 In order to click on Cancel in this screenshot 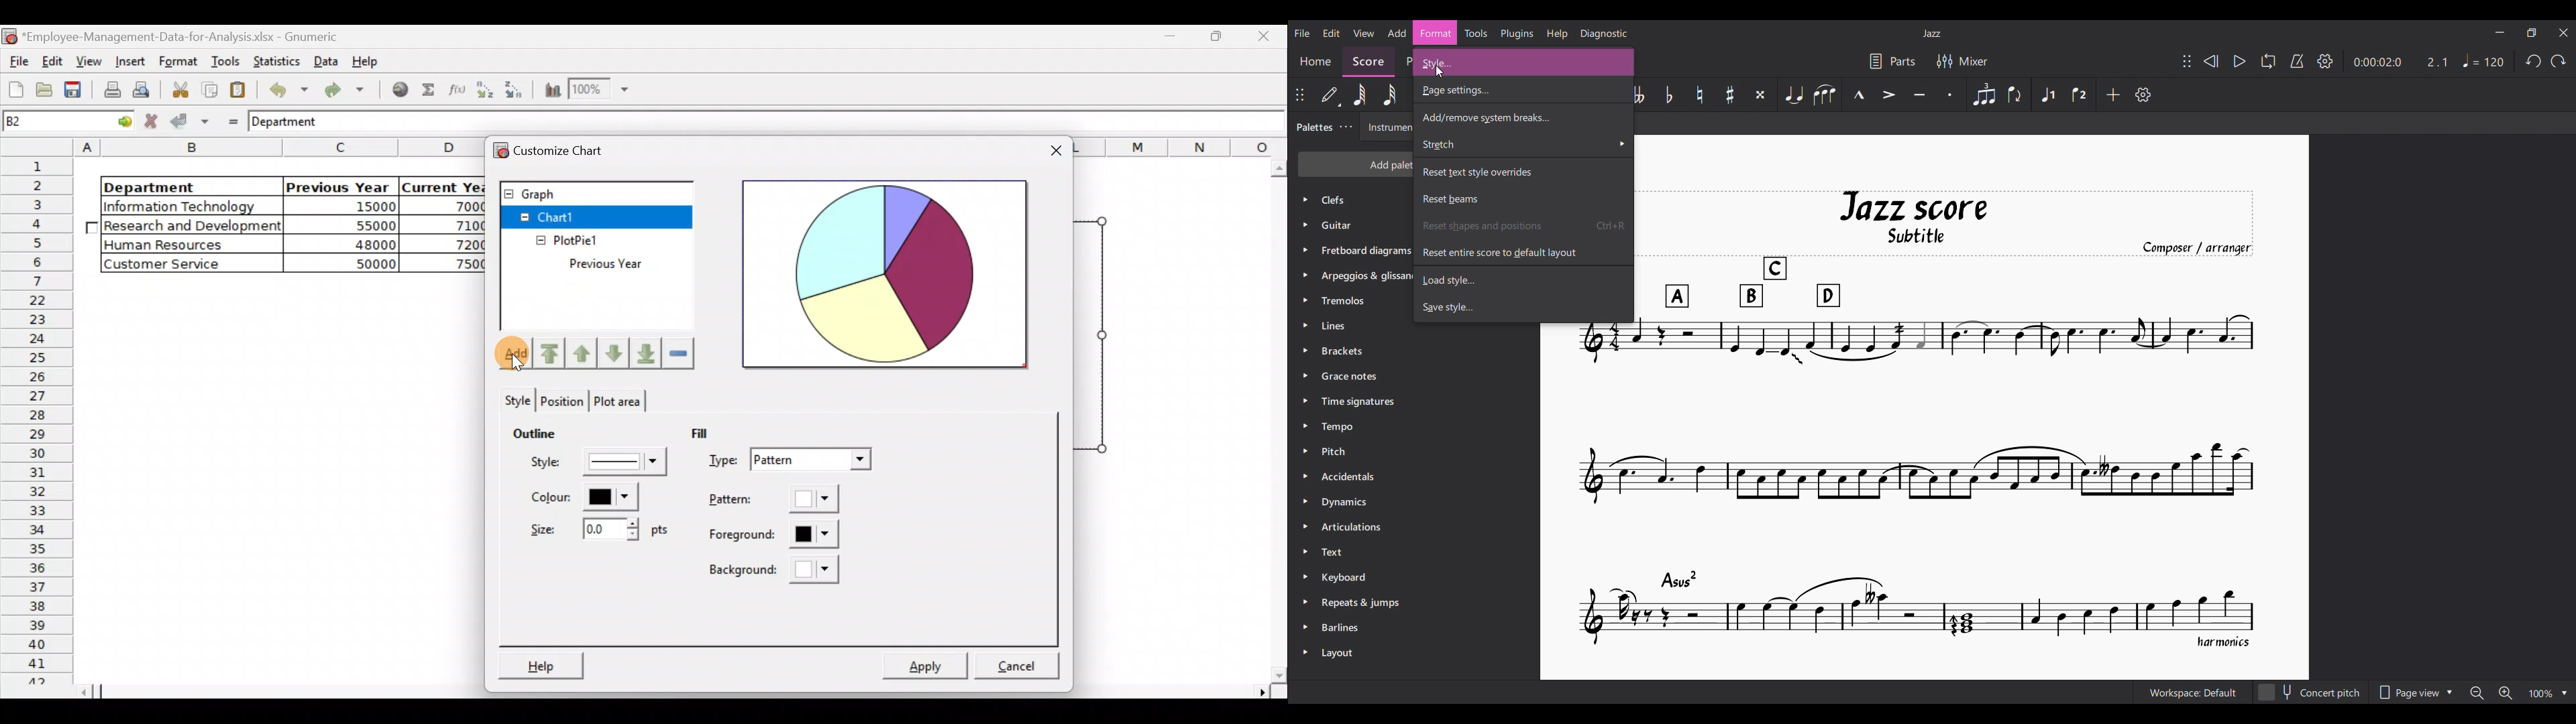, I will do `click(1023, 660)`.